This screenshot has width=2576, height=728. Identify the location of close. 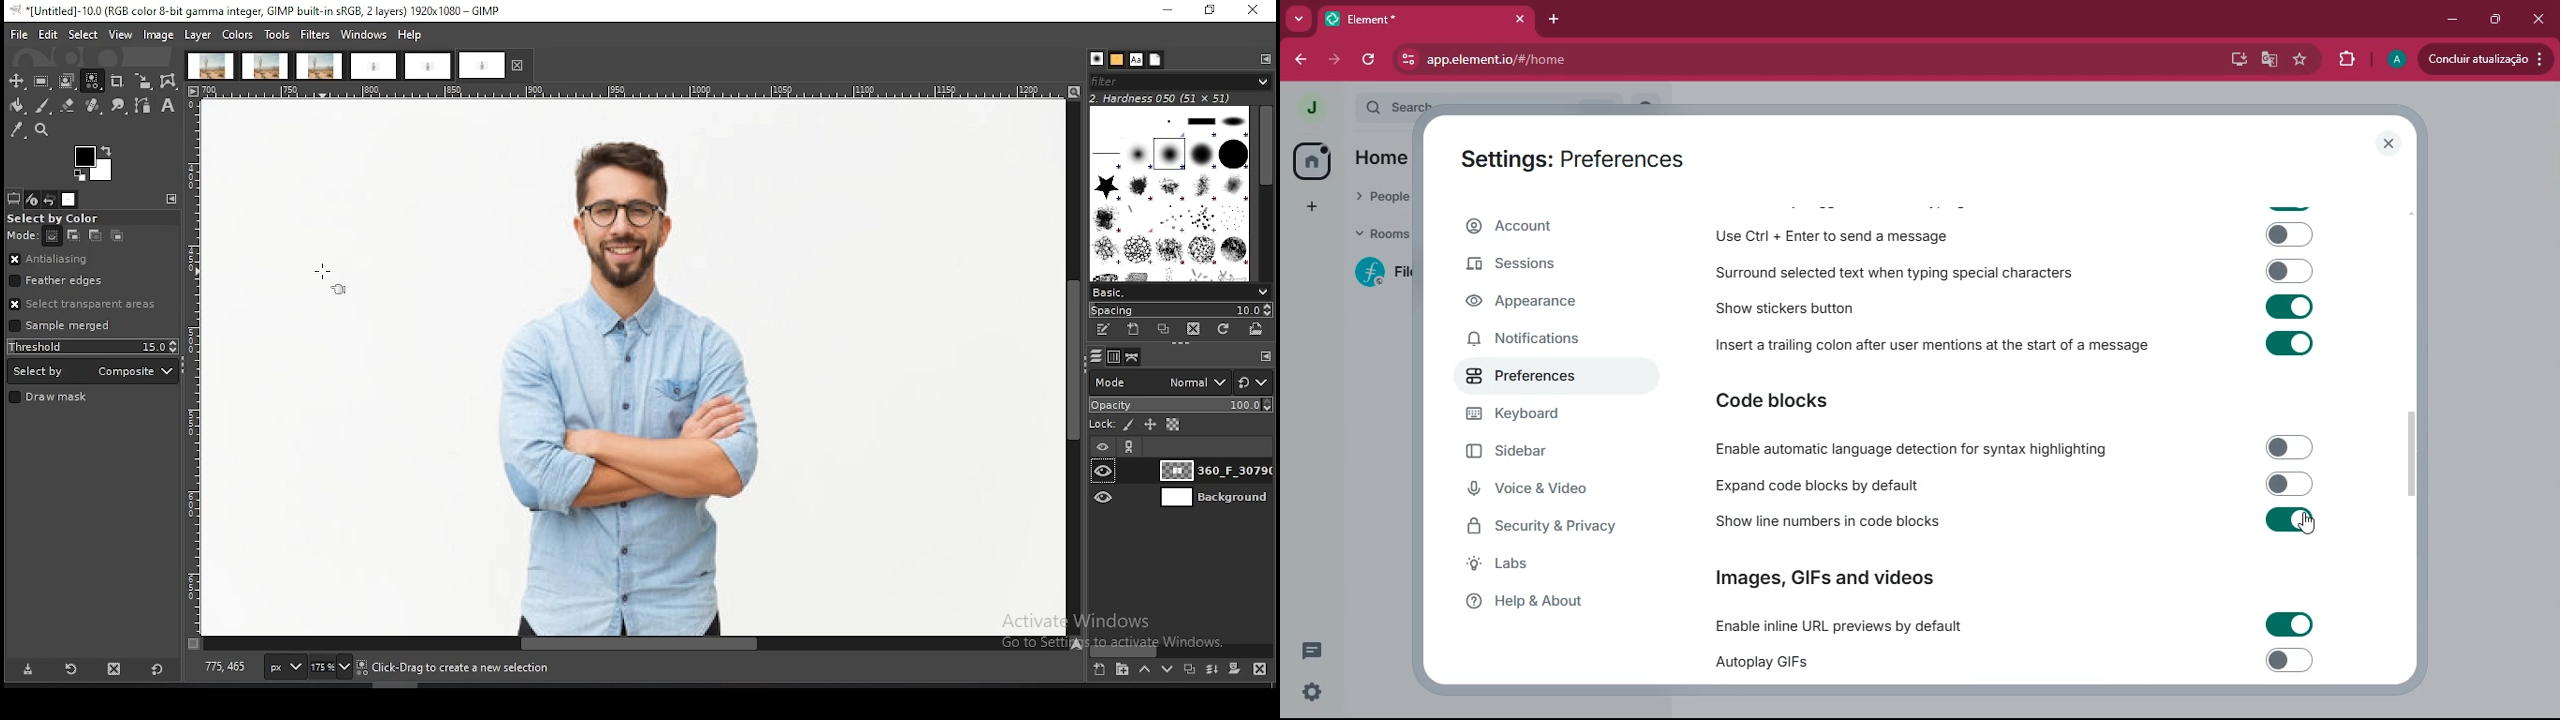
(2538, 20).